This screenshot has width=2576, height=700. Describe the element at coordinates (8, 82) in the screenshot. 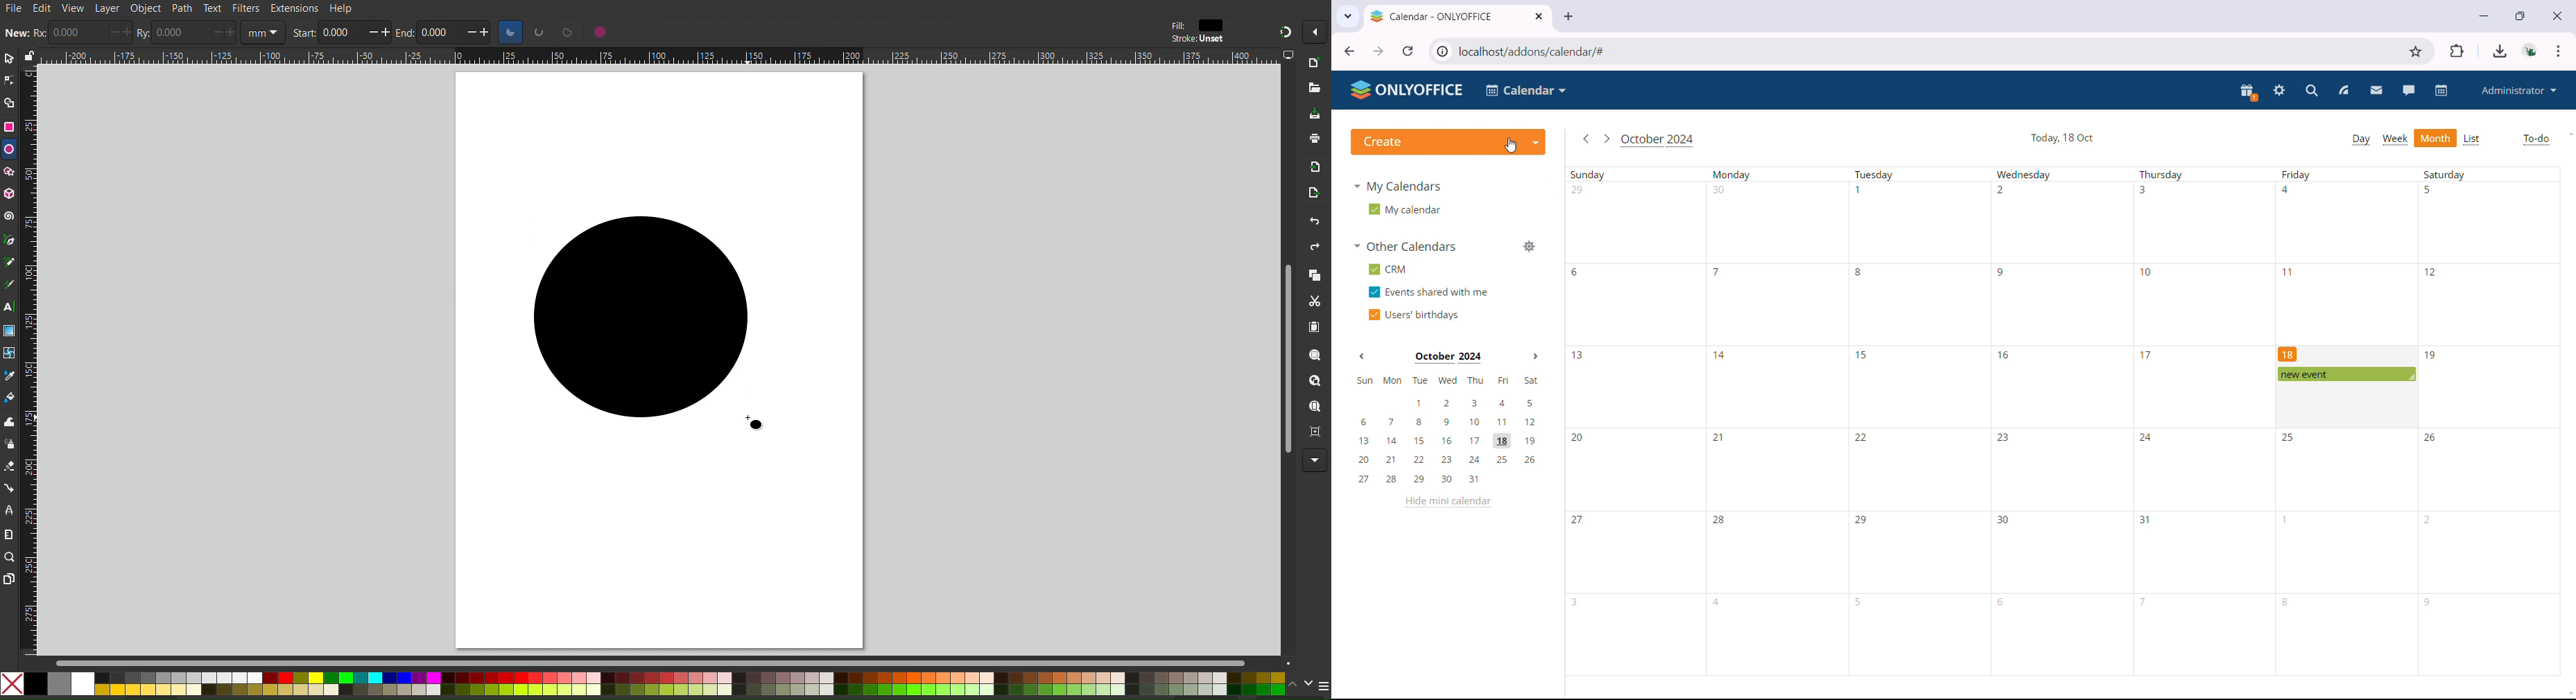

I see `Node Tool` at that location.